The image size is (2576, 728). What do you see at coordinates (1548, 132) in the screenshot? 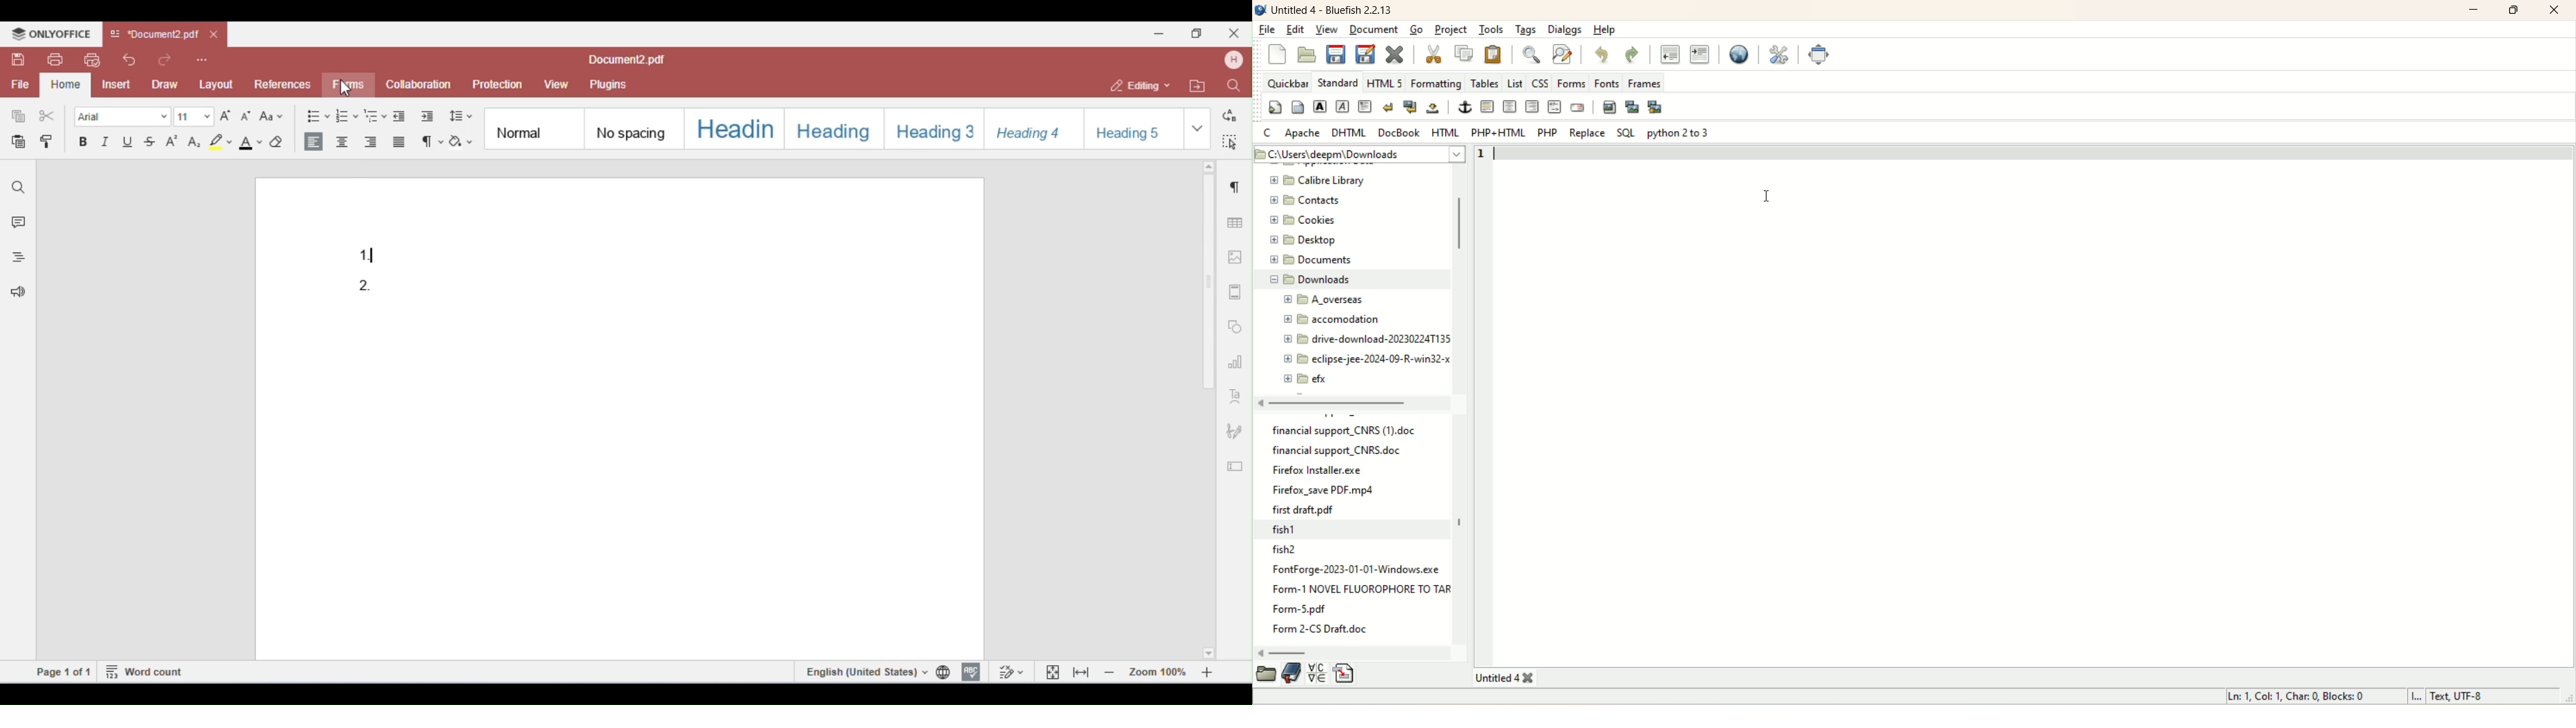
I see `PHP` at bounding box center [1548, 132].